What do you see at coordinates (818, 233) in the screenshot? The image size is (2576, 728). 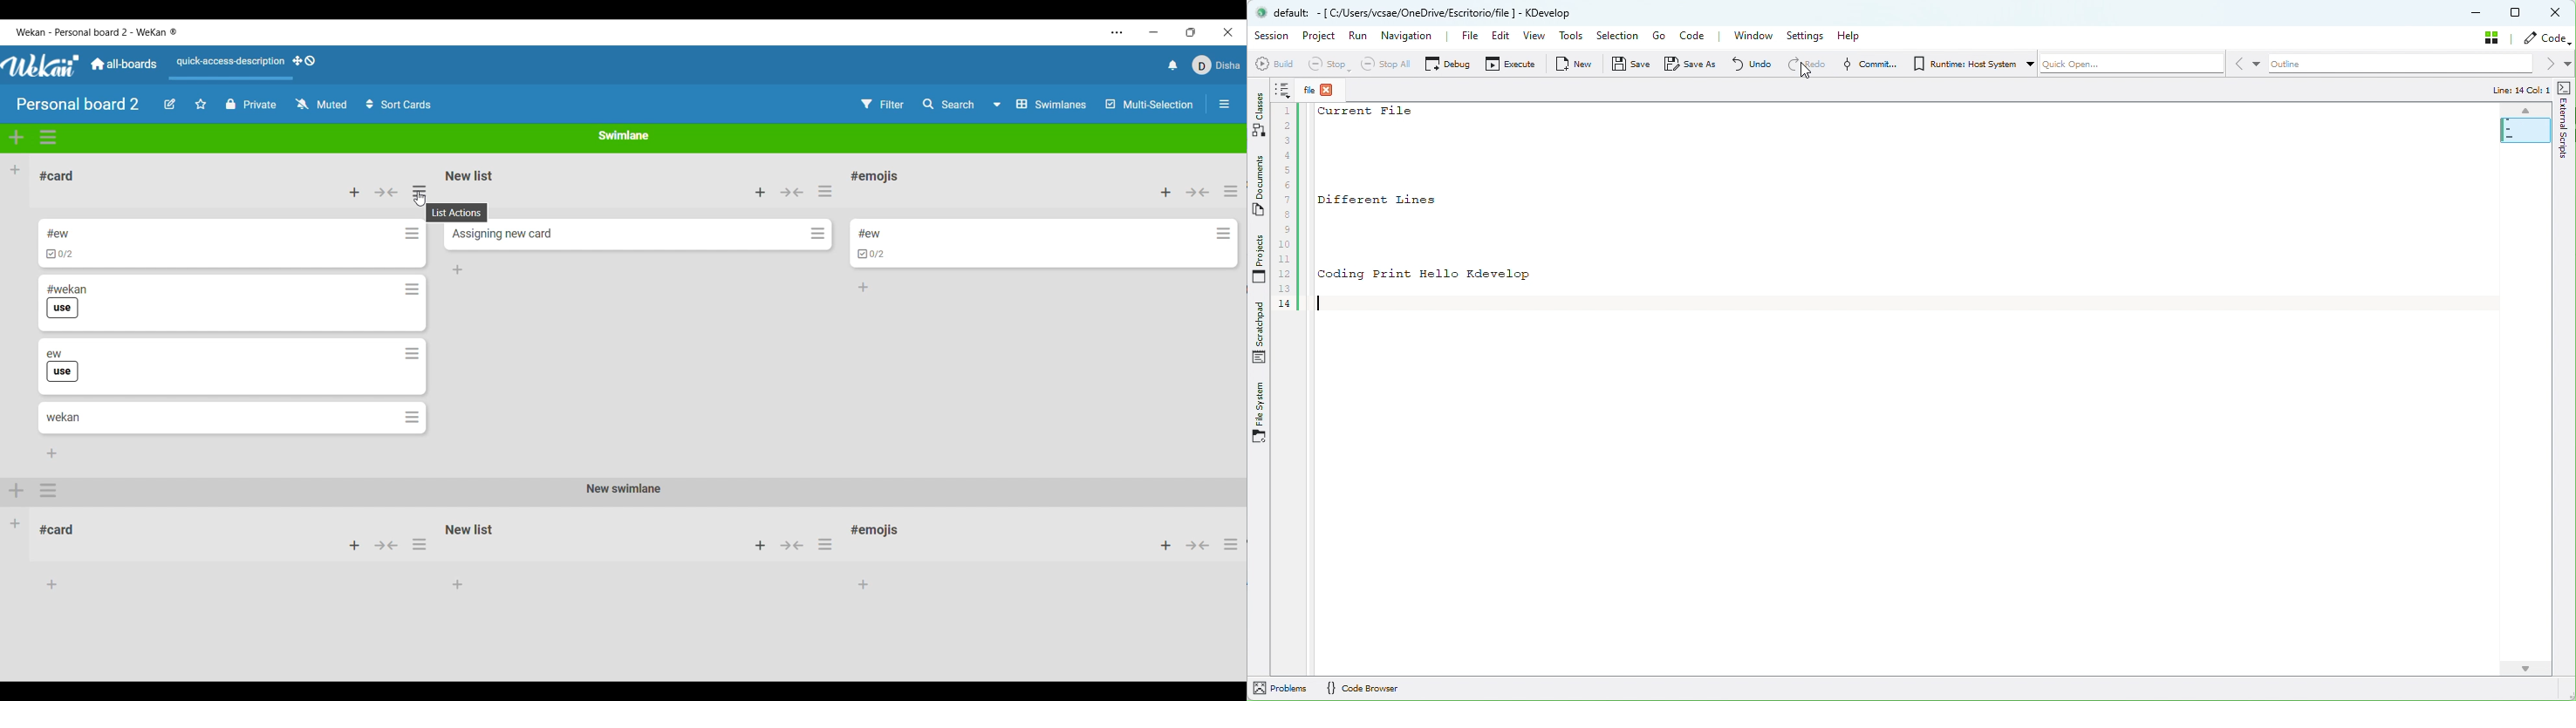 I see `Card actions` at bounding box center [818, 233].